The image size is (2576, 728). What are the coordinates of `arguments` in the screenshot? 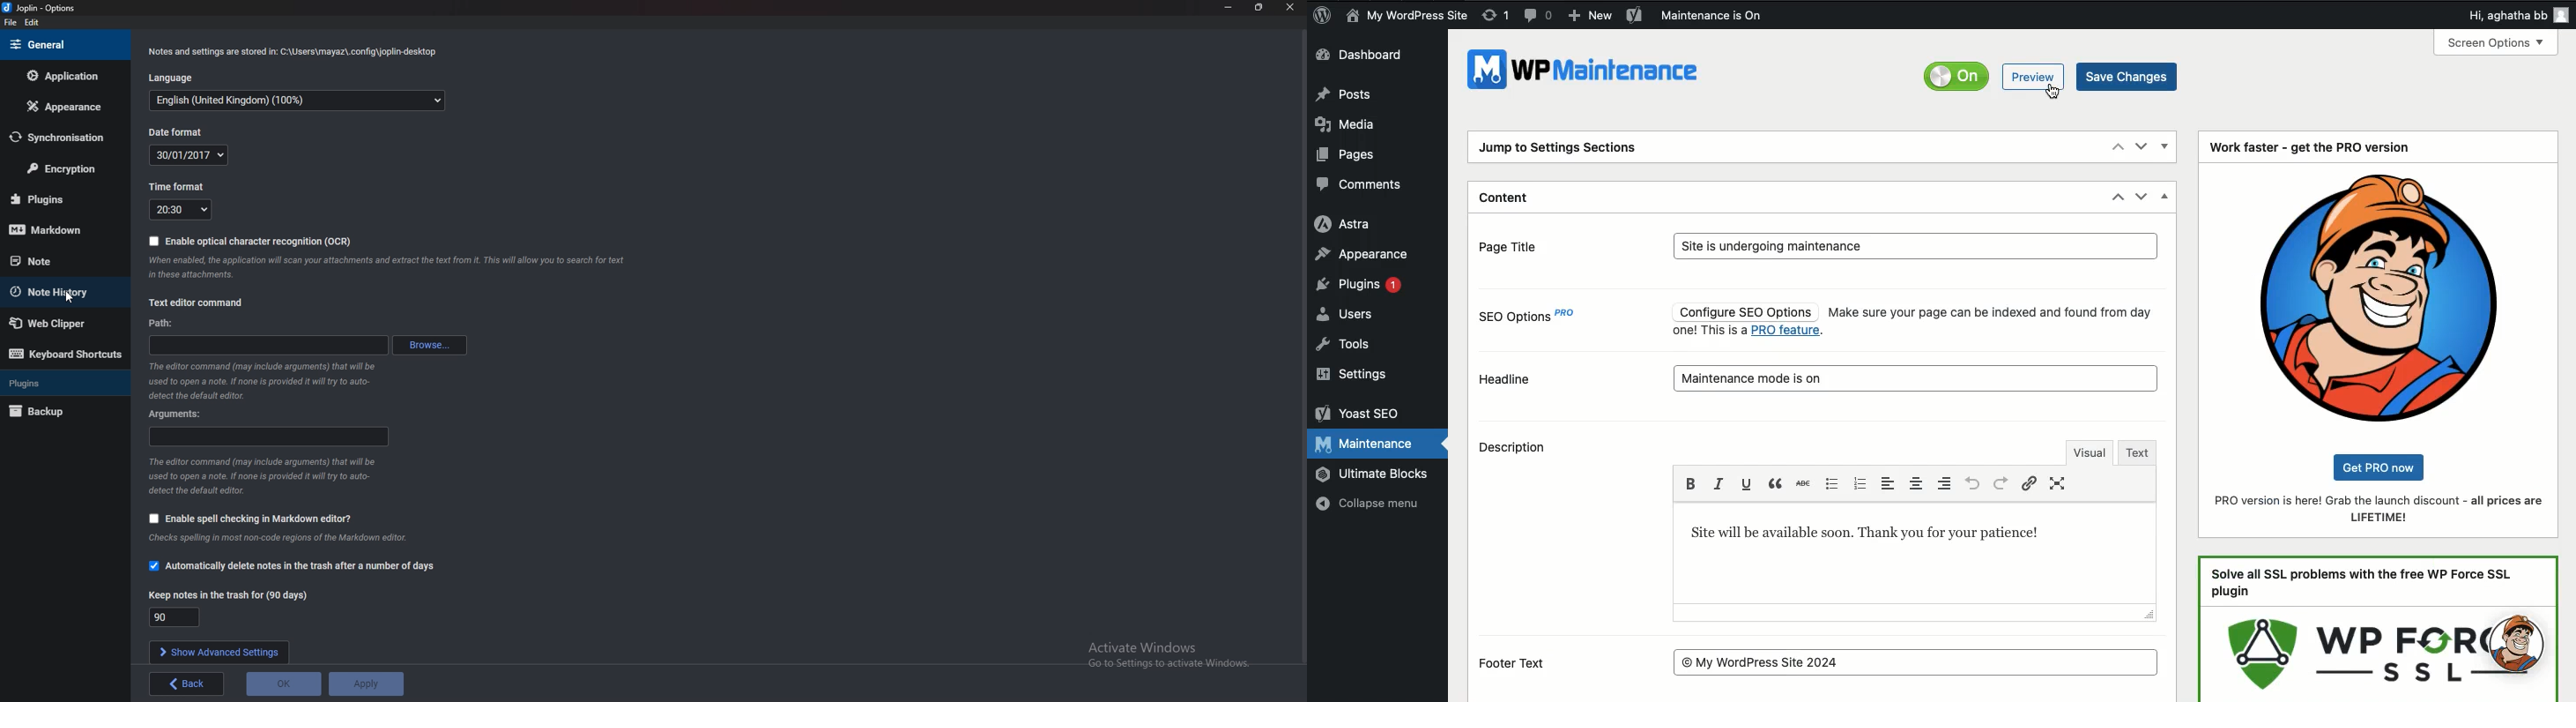 It's located at (270, 436).